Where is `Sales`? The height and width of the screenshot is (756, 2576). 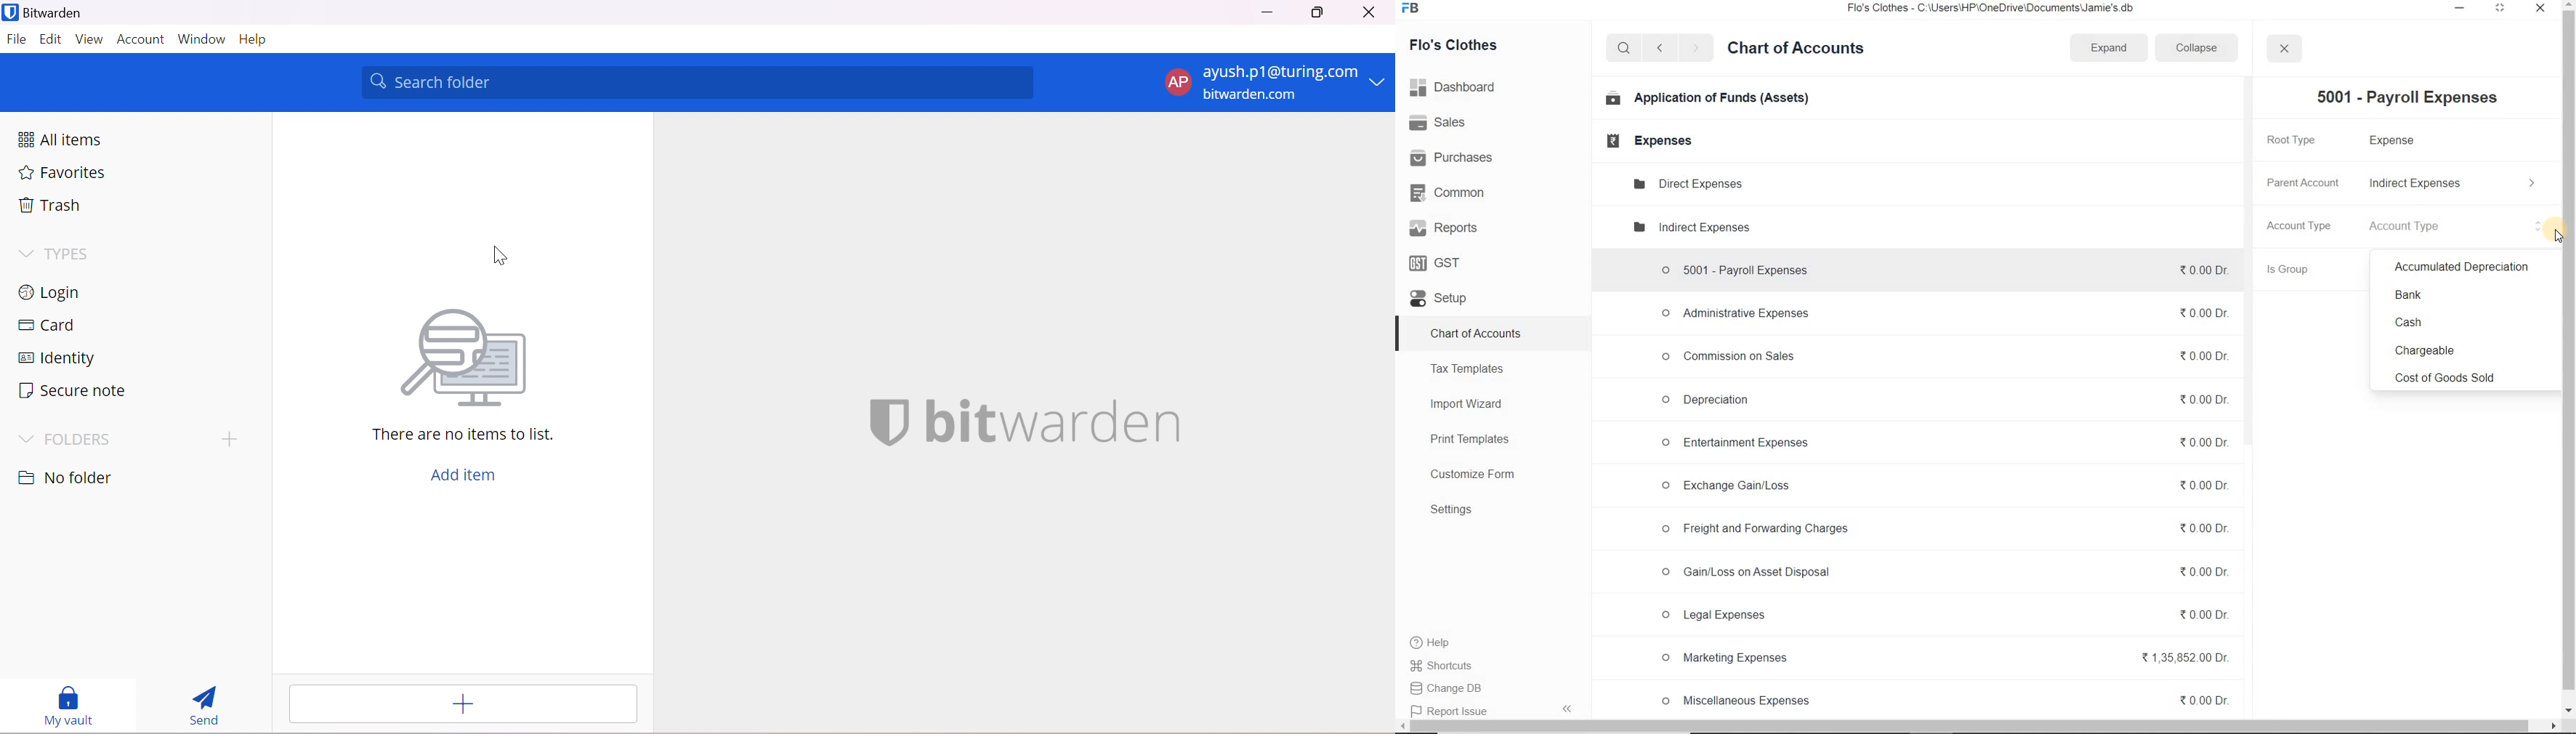
Sales is located at coordinates (1440, 122).